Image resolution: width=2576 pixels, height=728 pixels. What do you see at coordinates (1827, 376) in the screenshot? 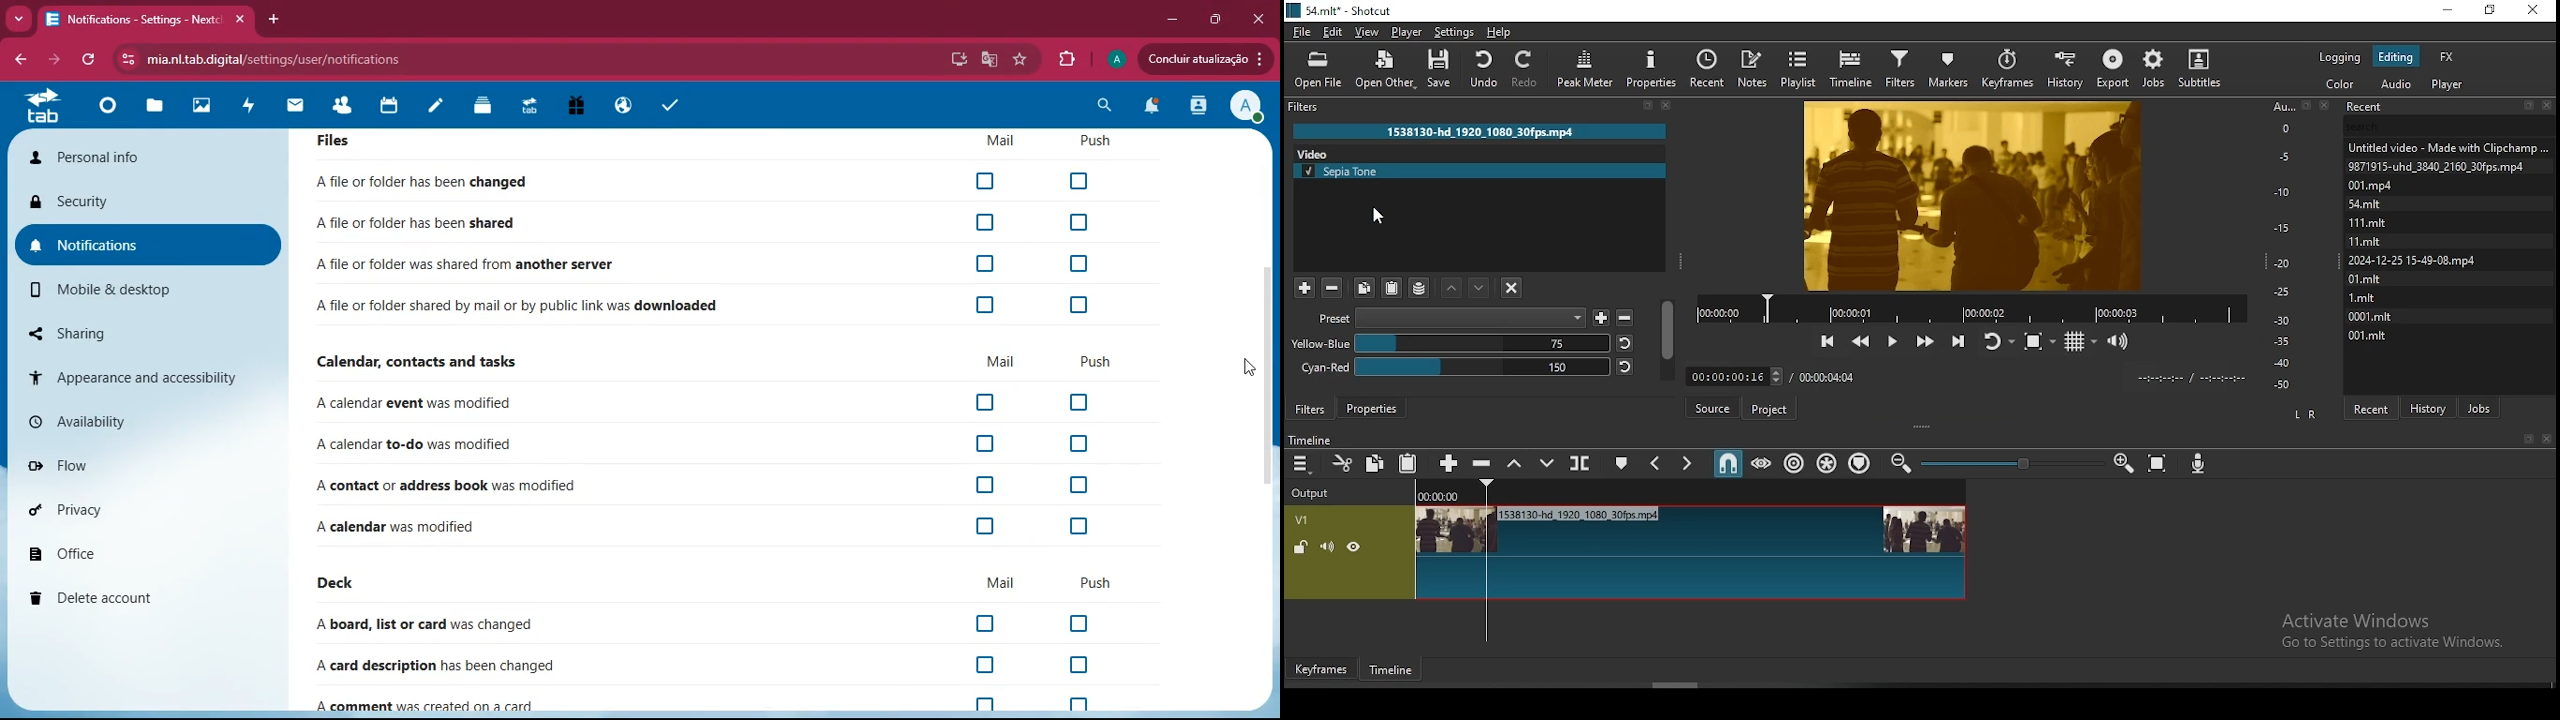
I see `total time` at bounding box center [1827, 376].